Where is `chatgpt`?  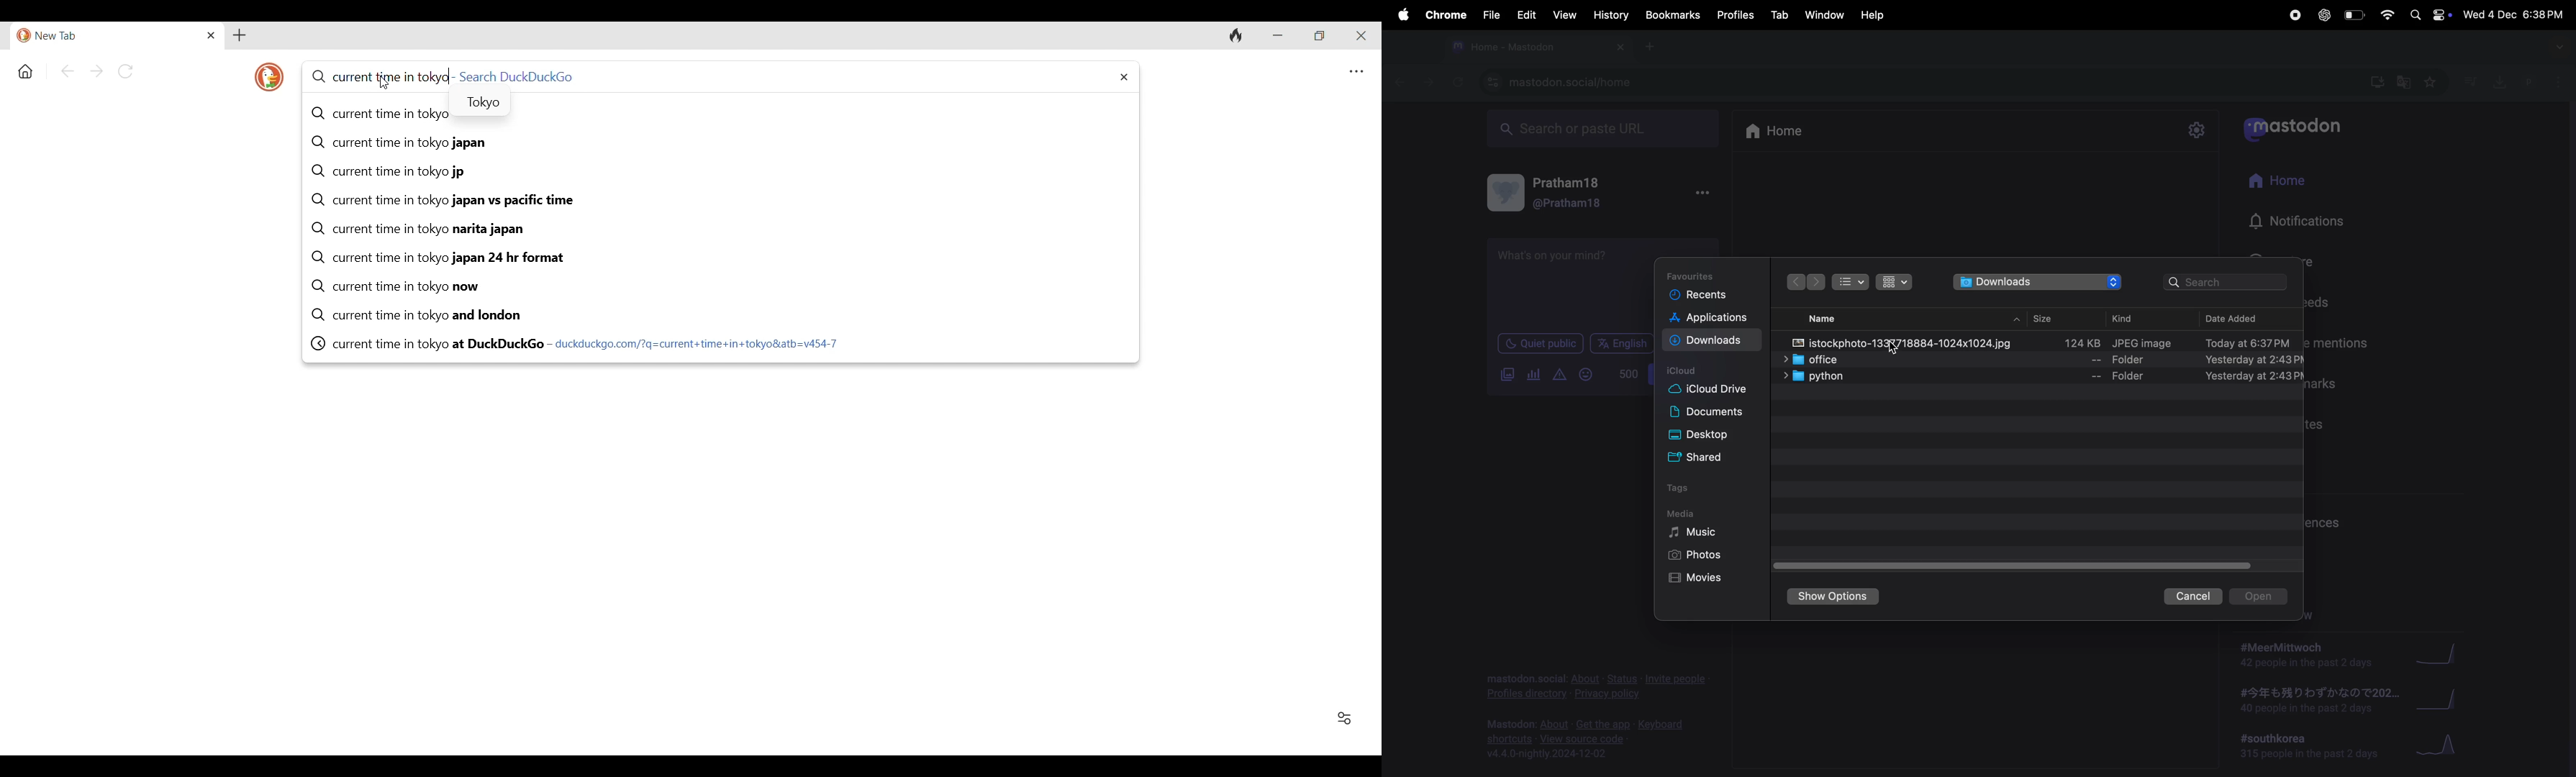
chatgpt is located at coordinates (2324, 15).